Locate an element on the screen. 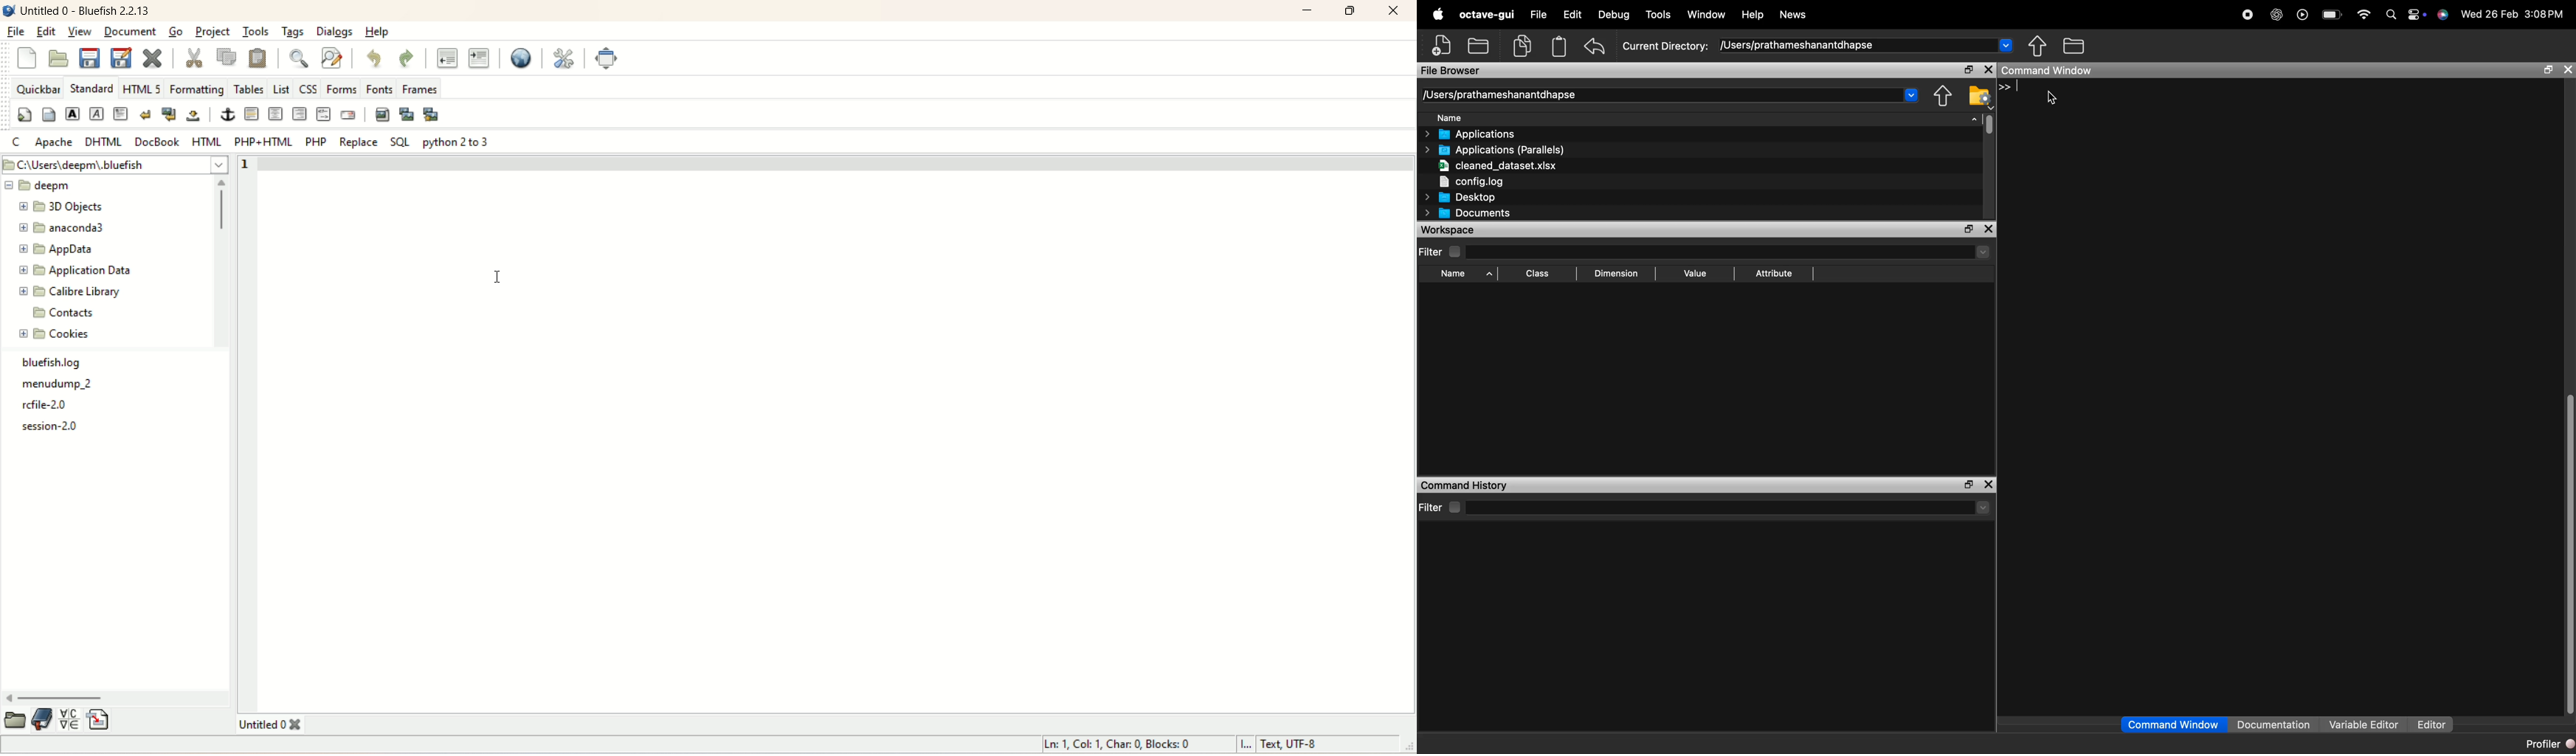  Dimension is located at coordinates (1615, 272).